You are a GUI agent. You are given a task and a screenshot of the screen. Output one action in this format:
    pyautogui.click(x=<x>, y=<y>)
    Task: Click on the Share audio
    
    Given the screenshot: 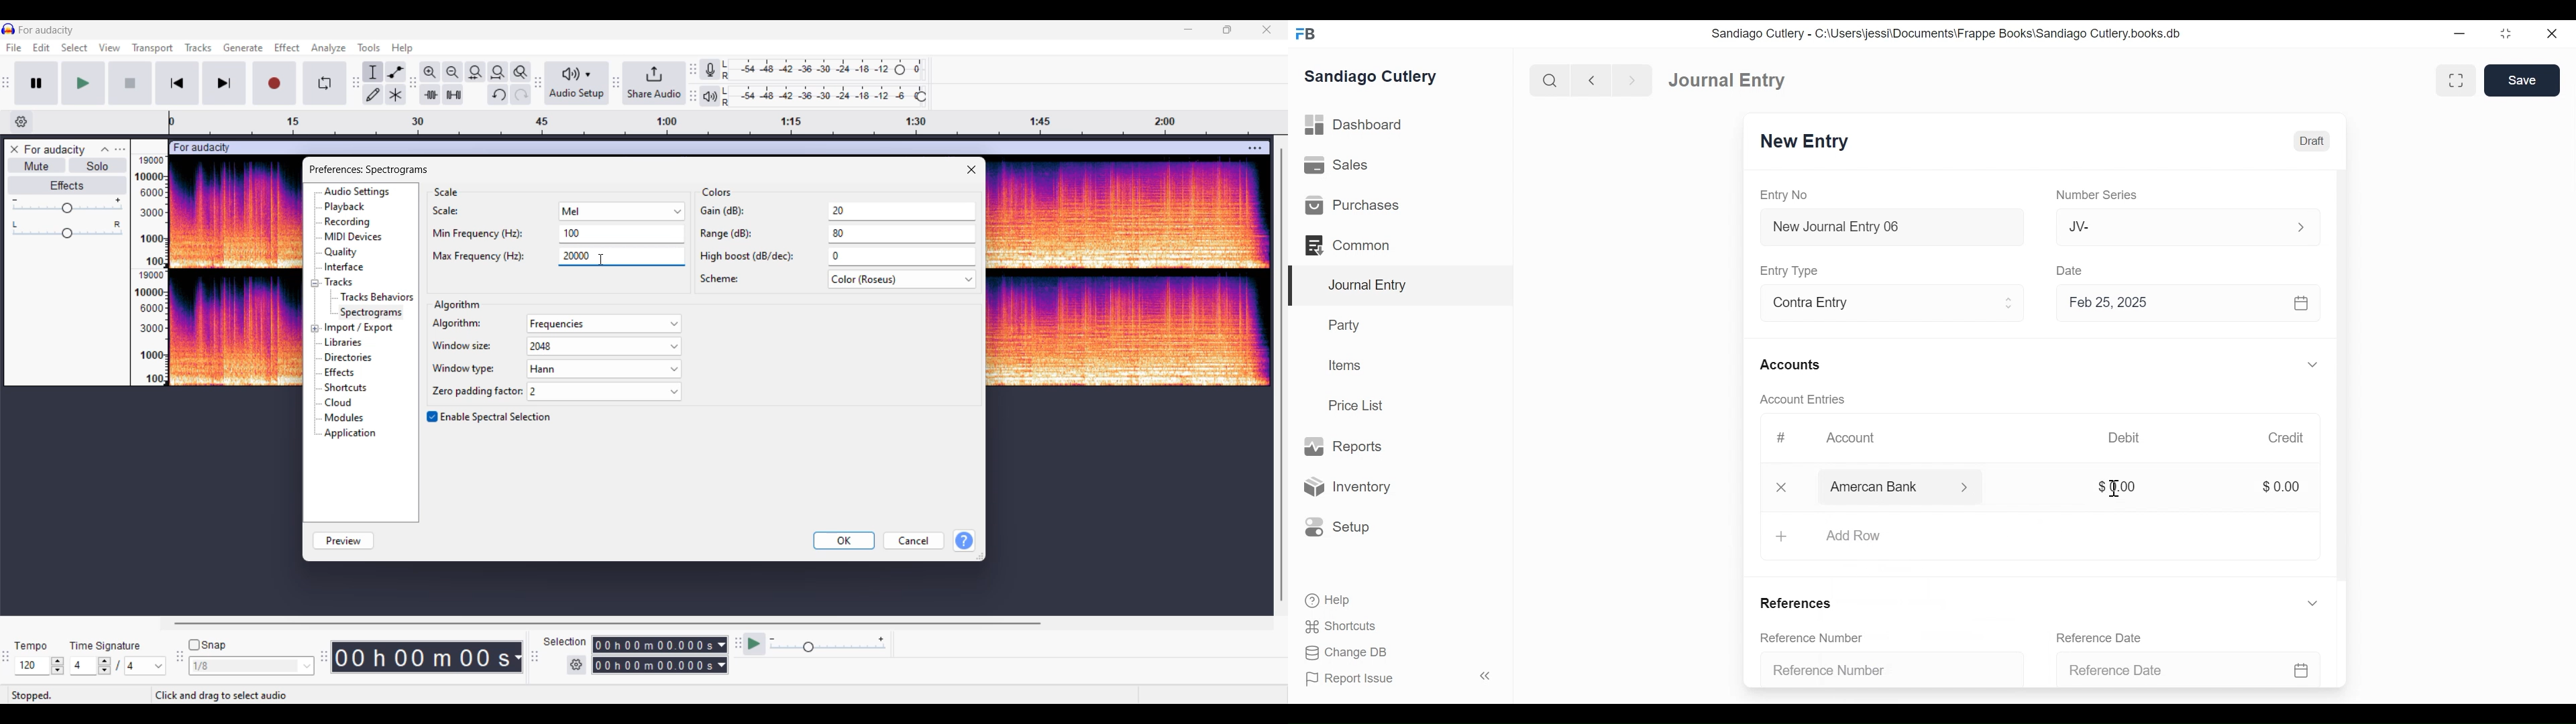 What is the action you would take?
    pyautogui.click(x=654, y=82)
    